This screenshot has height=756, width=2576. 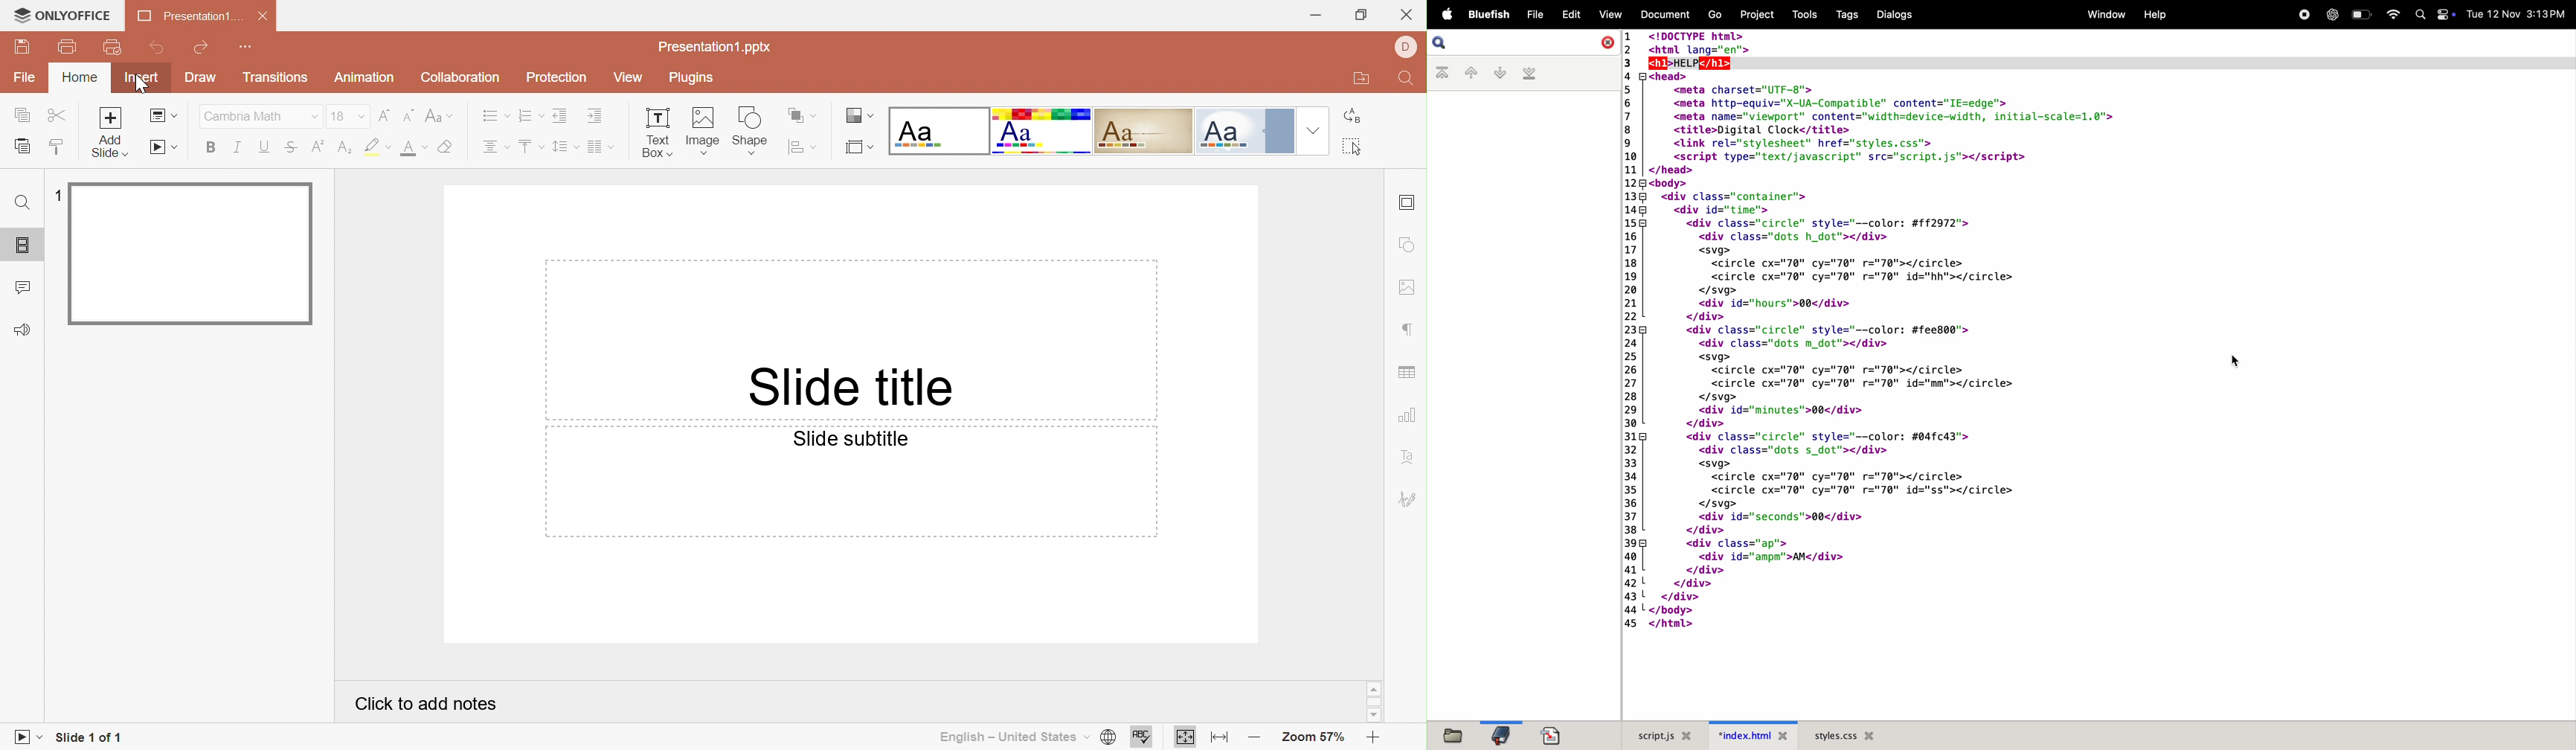 What do you see at coordinates (26, 736) in the screenshot?
I see `Start slideshow` at bounding box center [26, 736].